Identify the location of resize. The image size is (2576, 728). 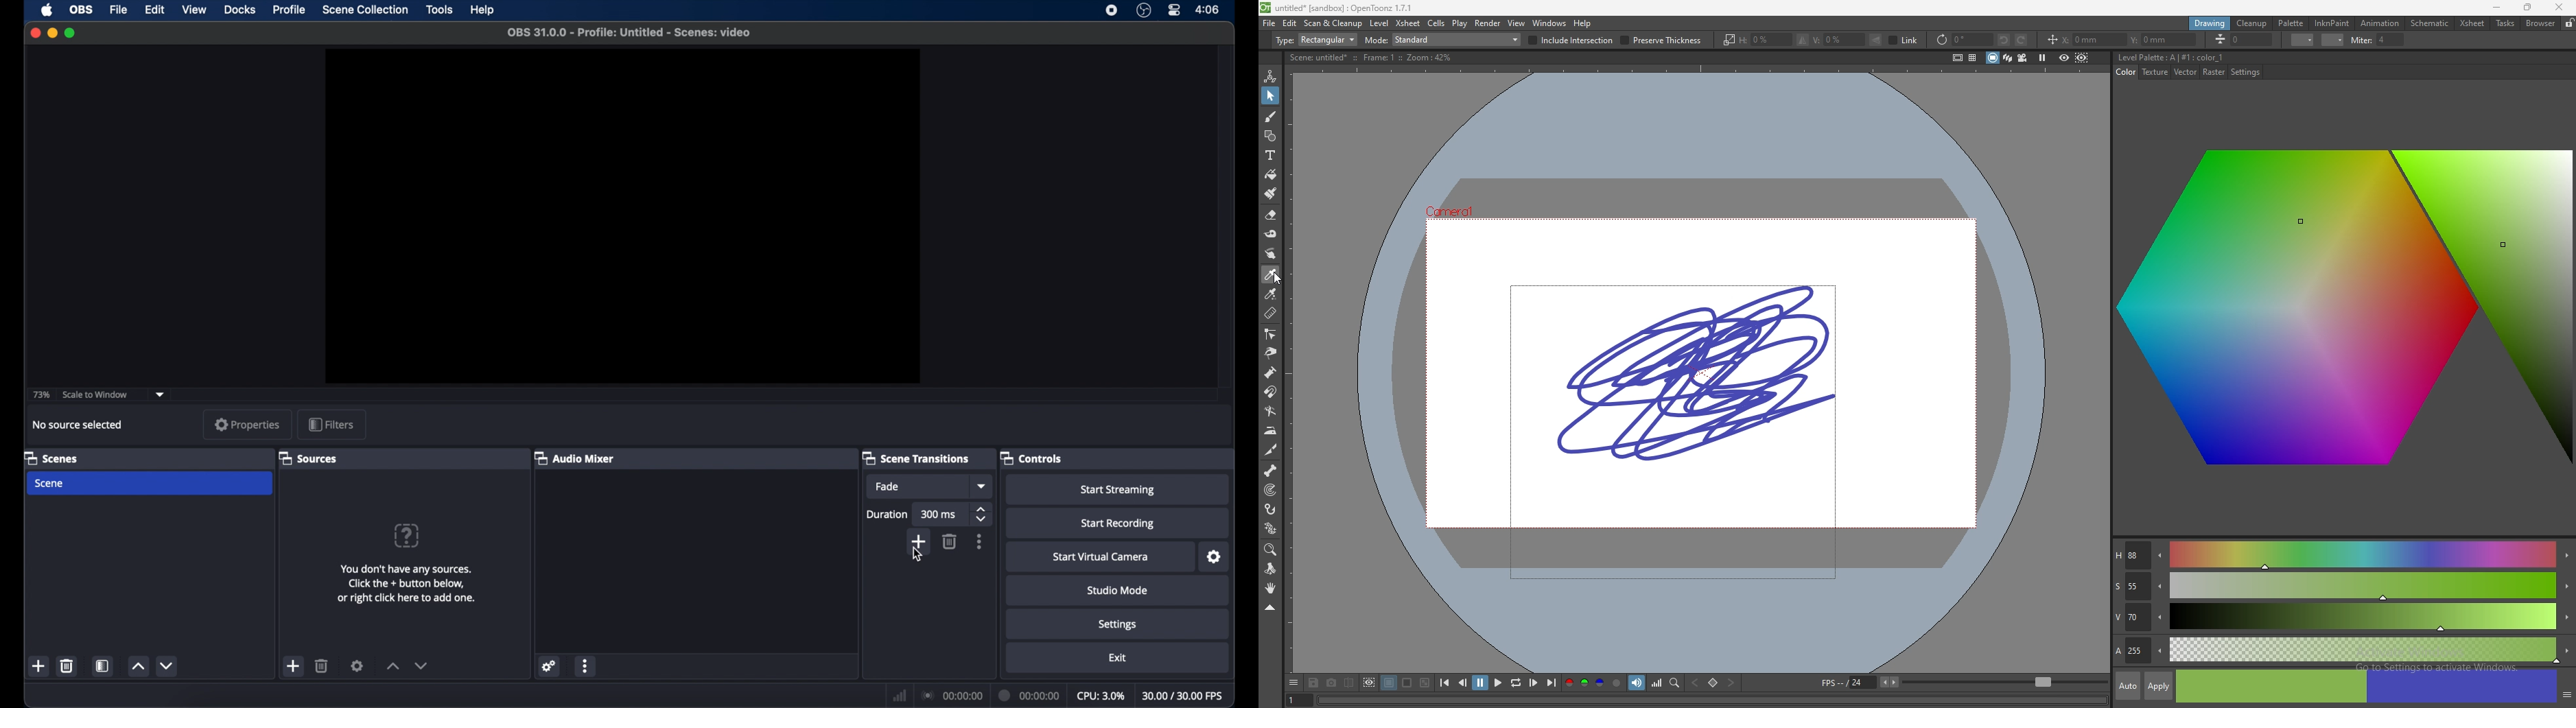
(2528, 8).